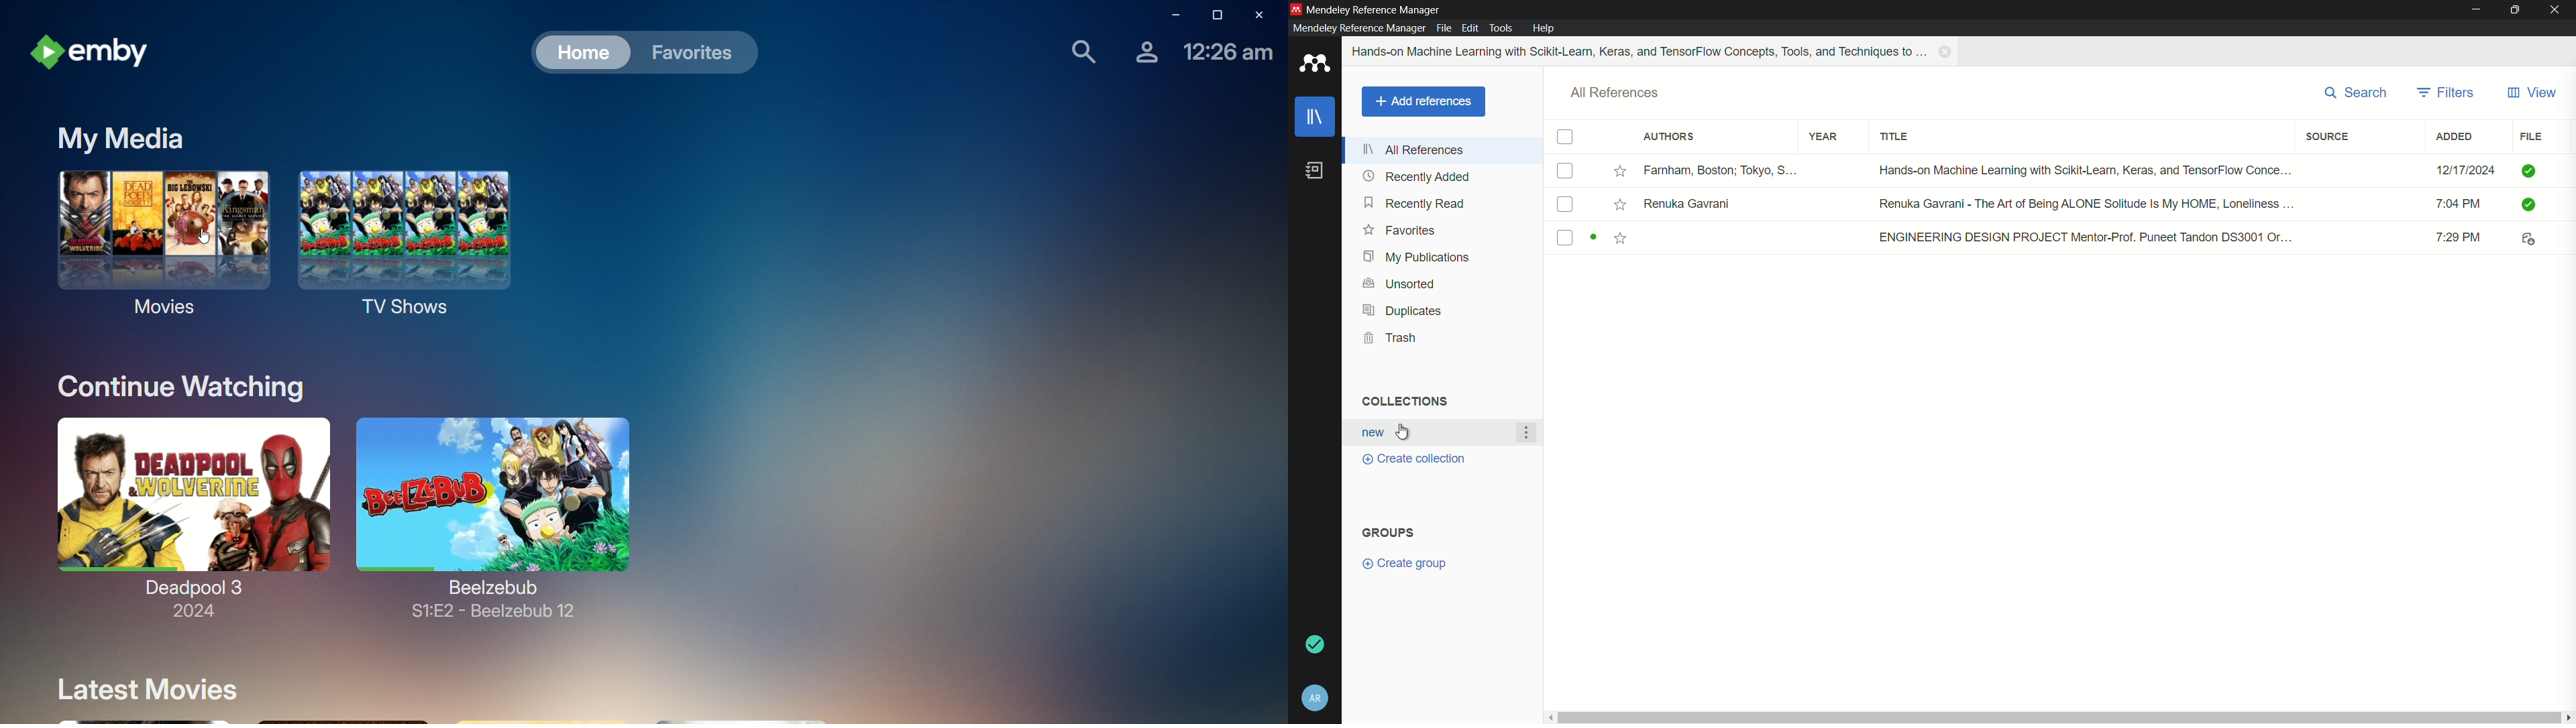 The width and height of the screenshot is (2576, 728). What do you see at coordinates (1527, 433) in the screenshot?
I see `more options` at bounding box center [1527, 433].